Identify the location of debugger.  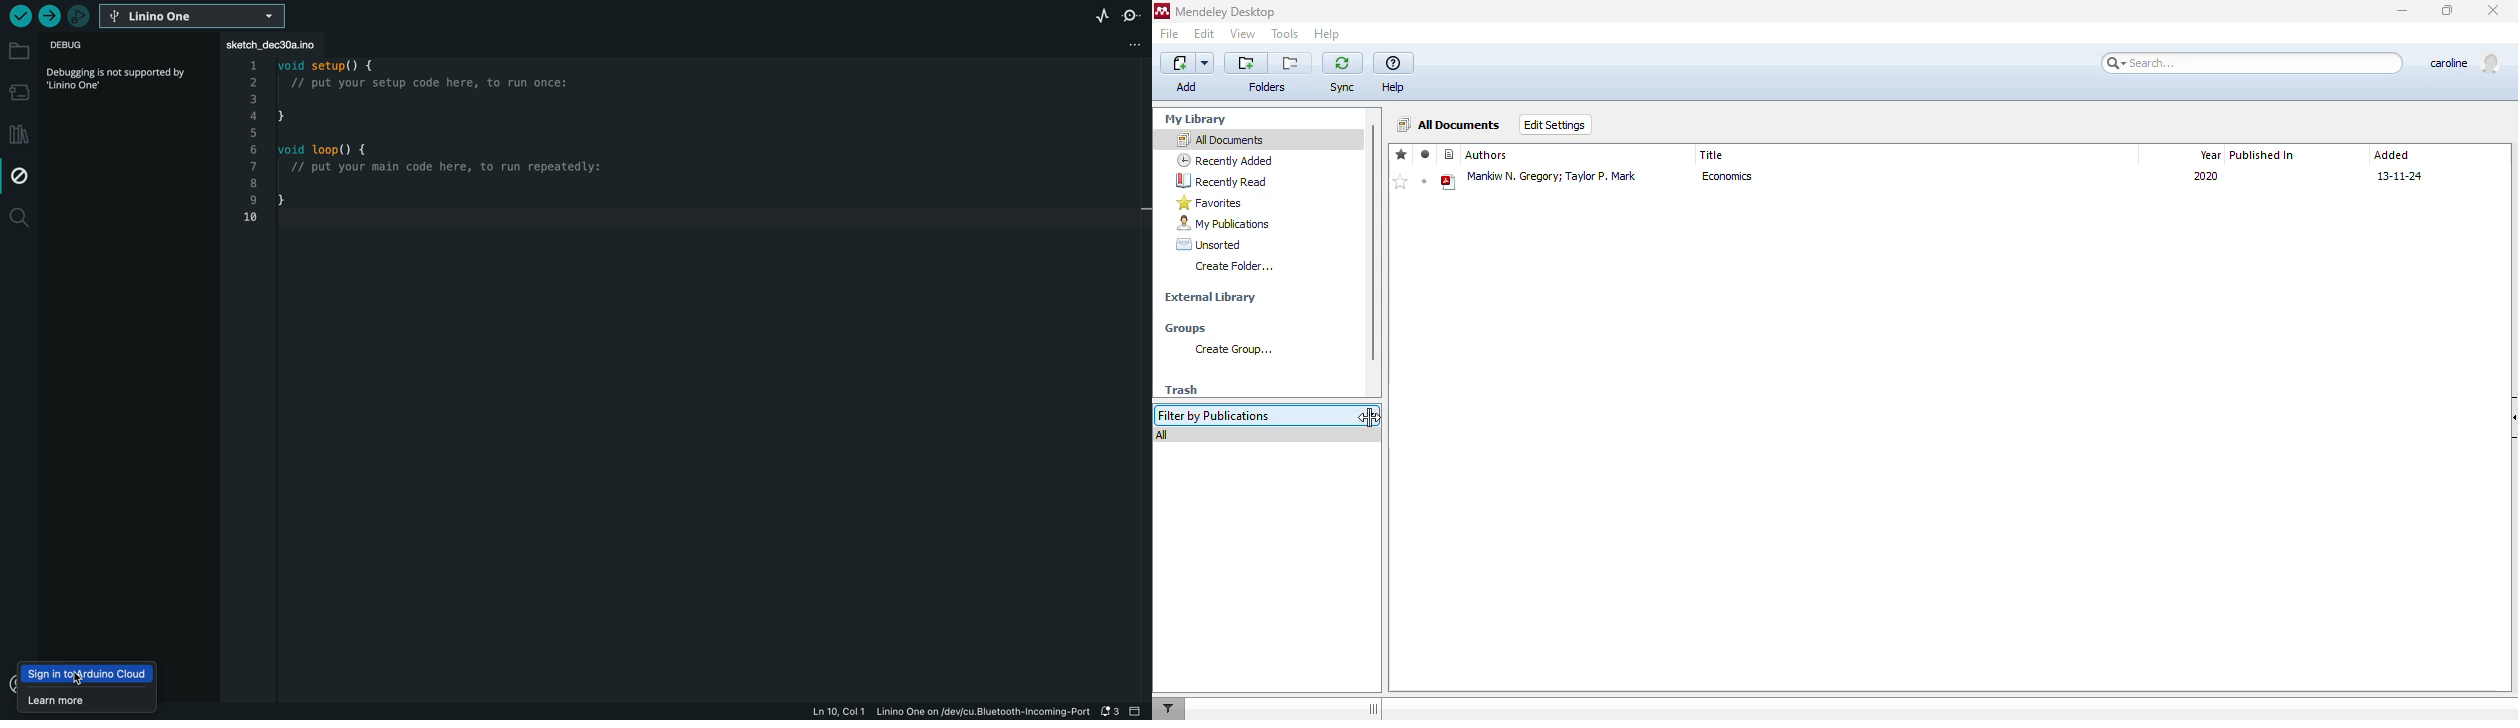
(79, 16).